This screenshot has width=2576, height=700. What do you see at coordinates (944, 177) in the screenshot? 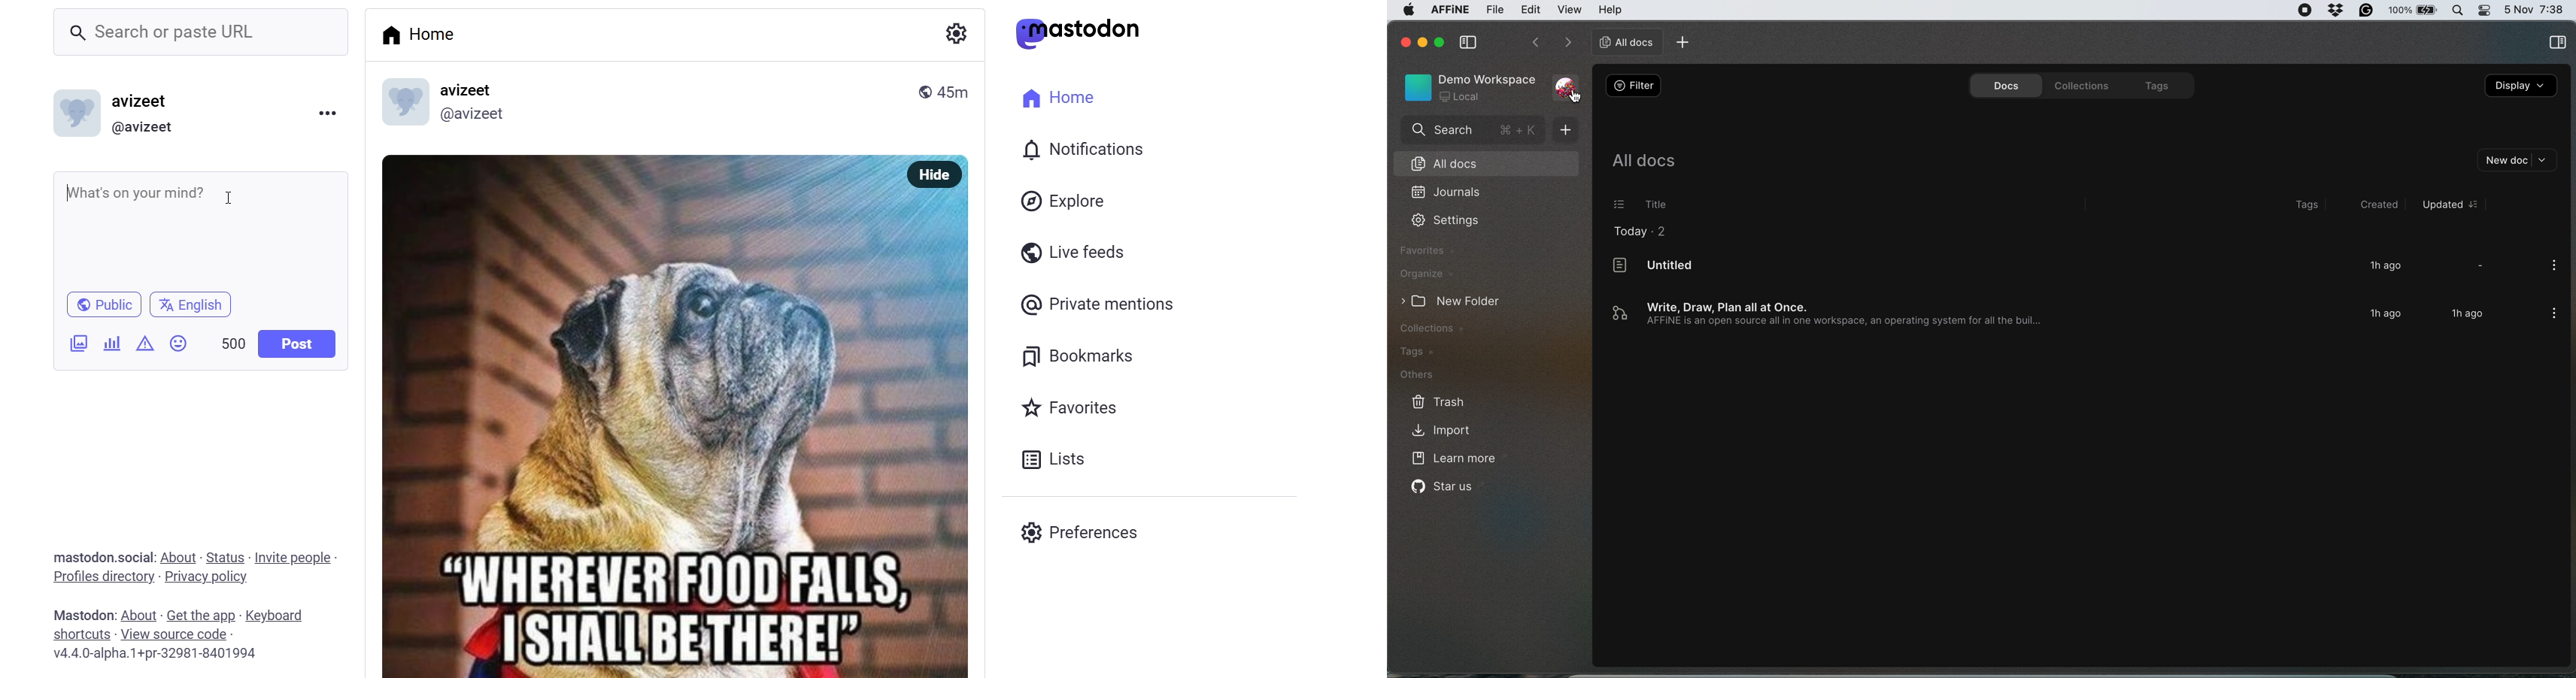
I see `Hide |` at bounding box center [944, 177].